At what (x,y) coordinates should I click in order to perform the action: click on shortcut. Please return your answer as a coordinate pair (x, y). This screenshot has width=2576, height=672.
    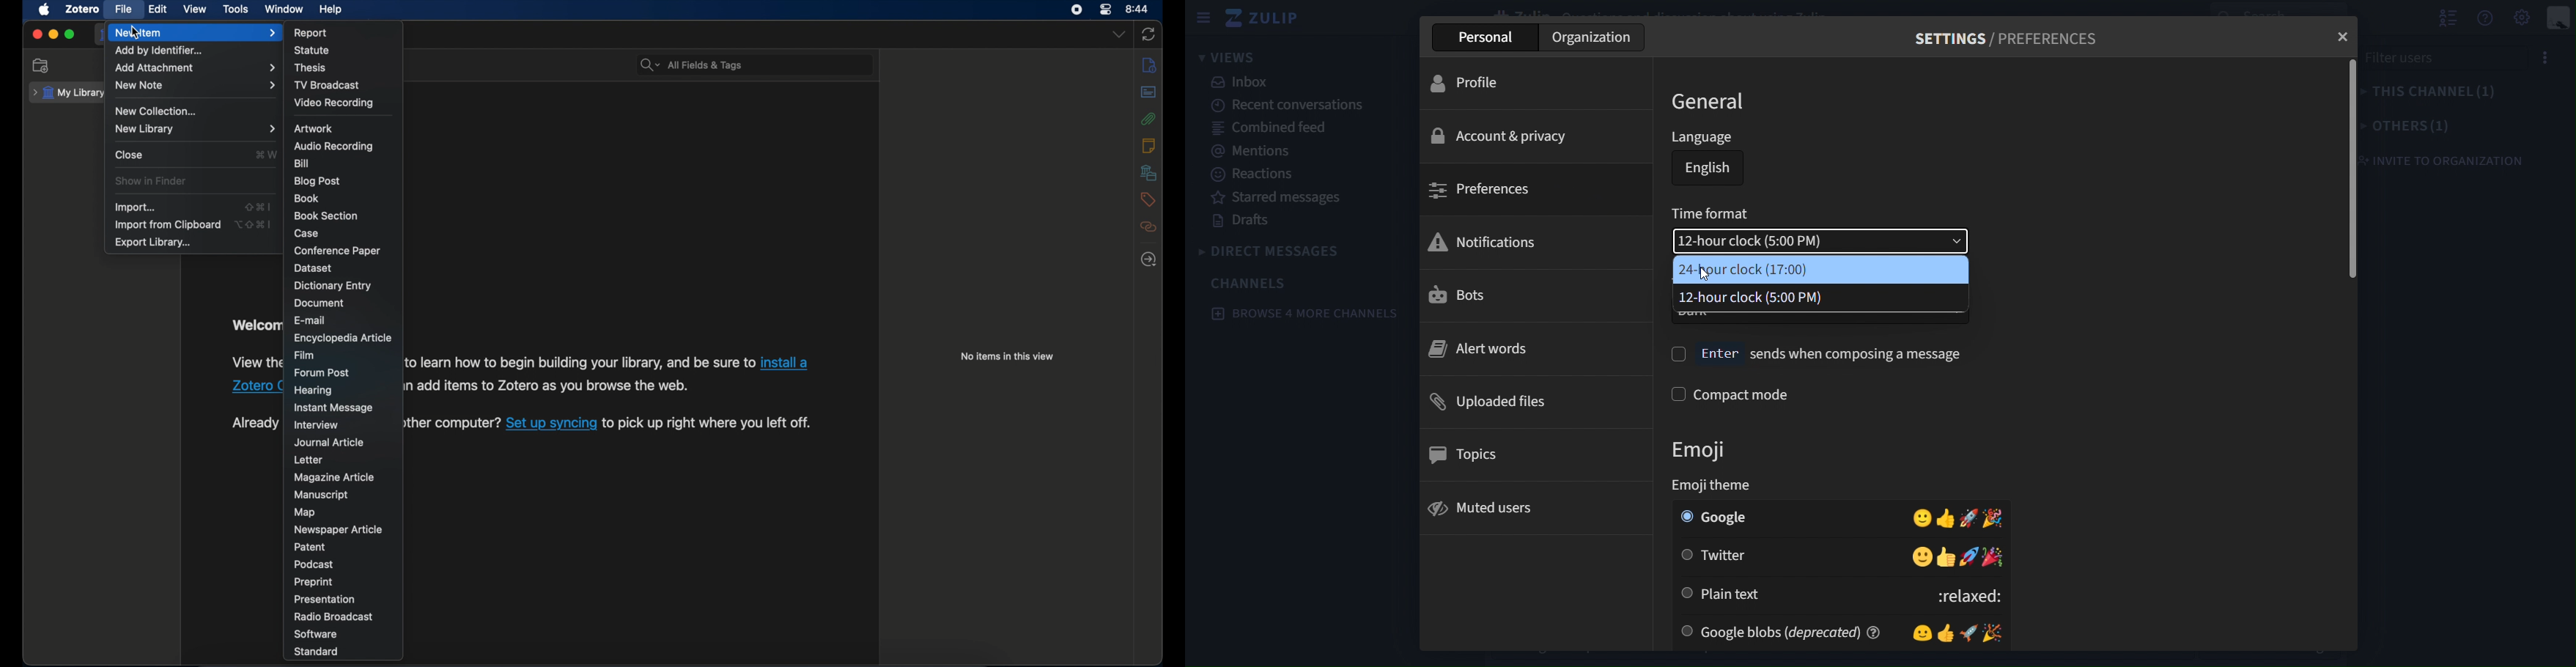
    Looking at the image, I should click on (257, 206).